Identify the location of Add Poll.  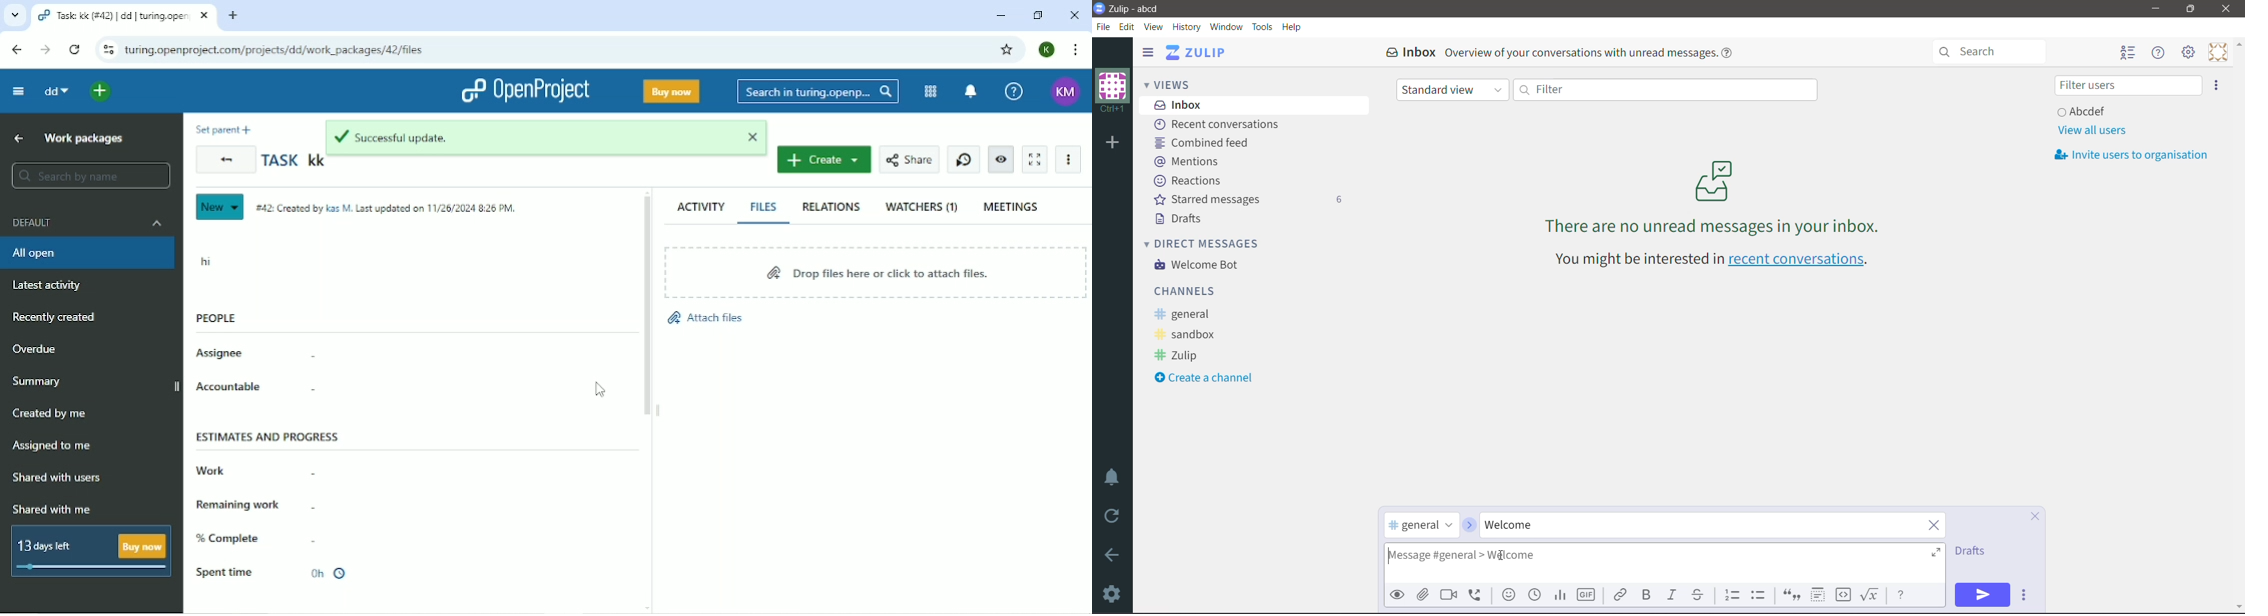
(1560, 595).